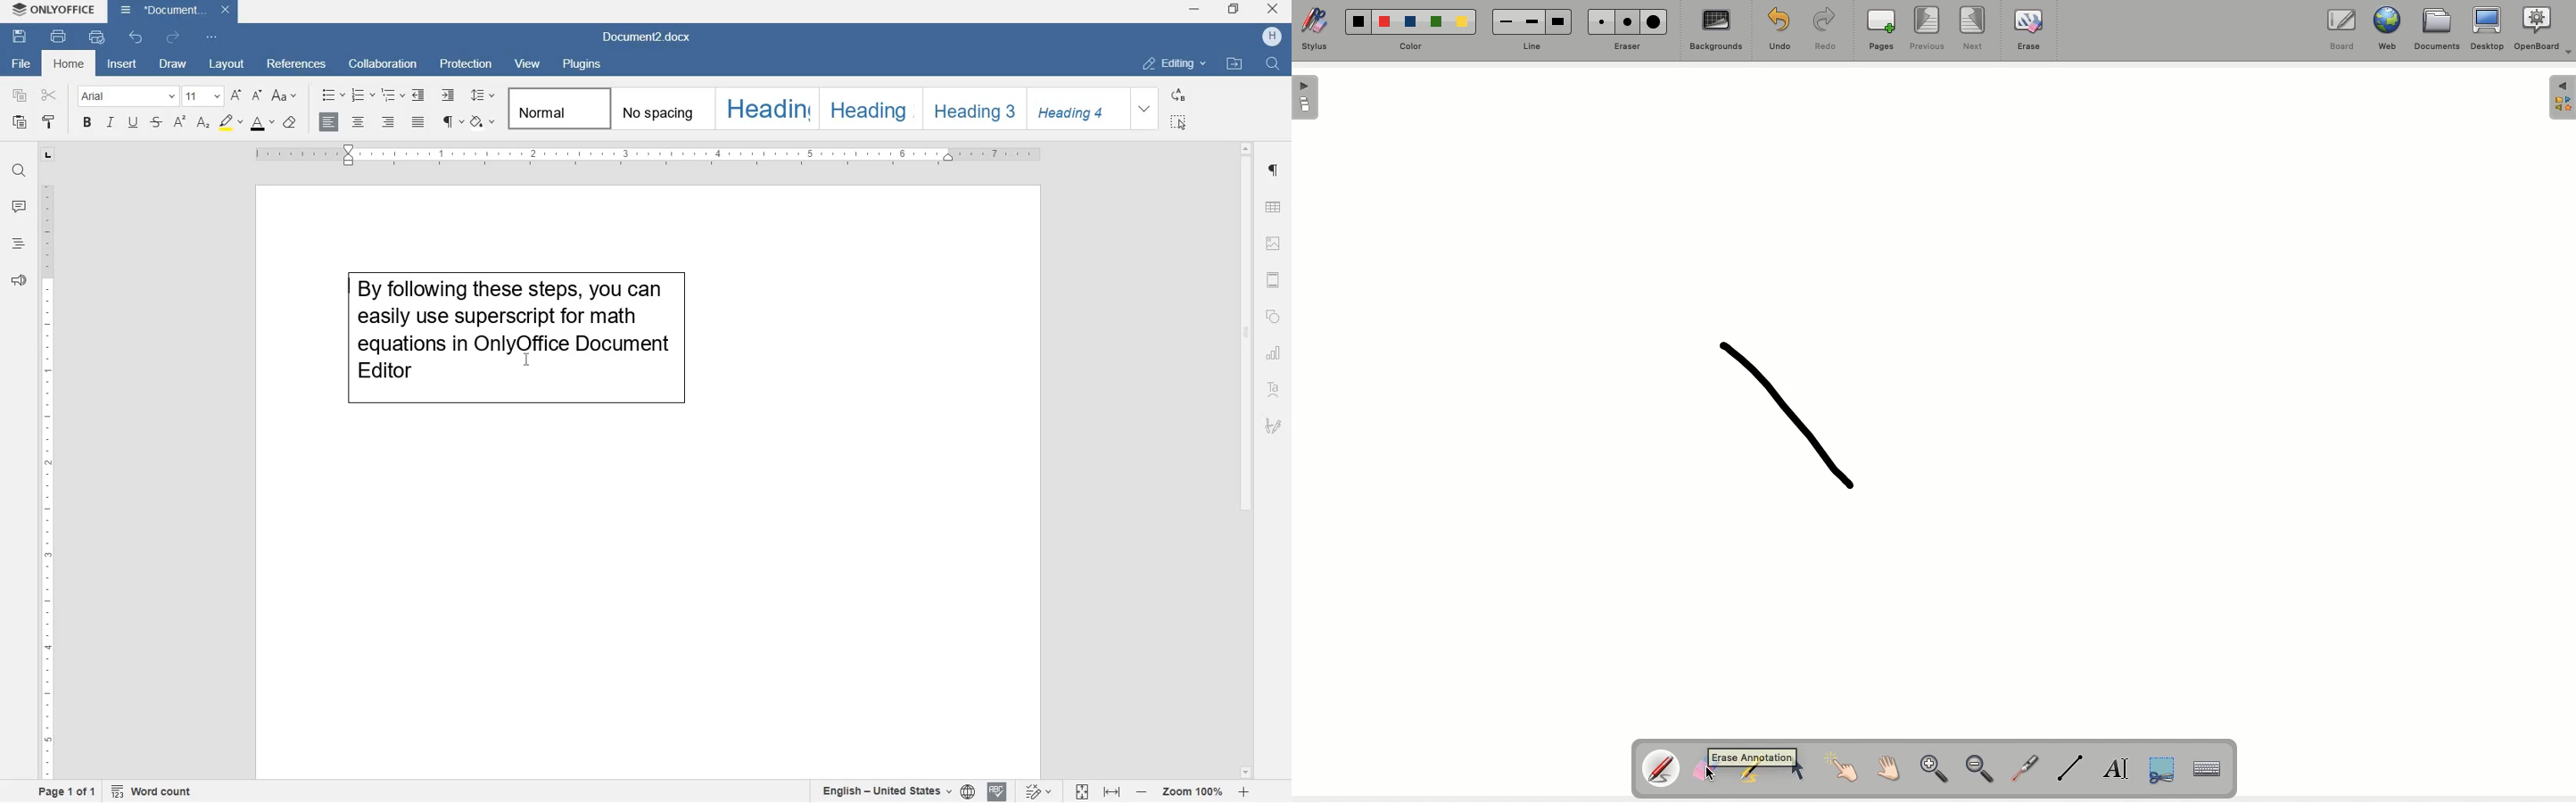 This screenshot has width=2576, height=812. Describe the element at coordinates (235, 96) in the screenshot. I see `increment font size` at that location.